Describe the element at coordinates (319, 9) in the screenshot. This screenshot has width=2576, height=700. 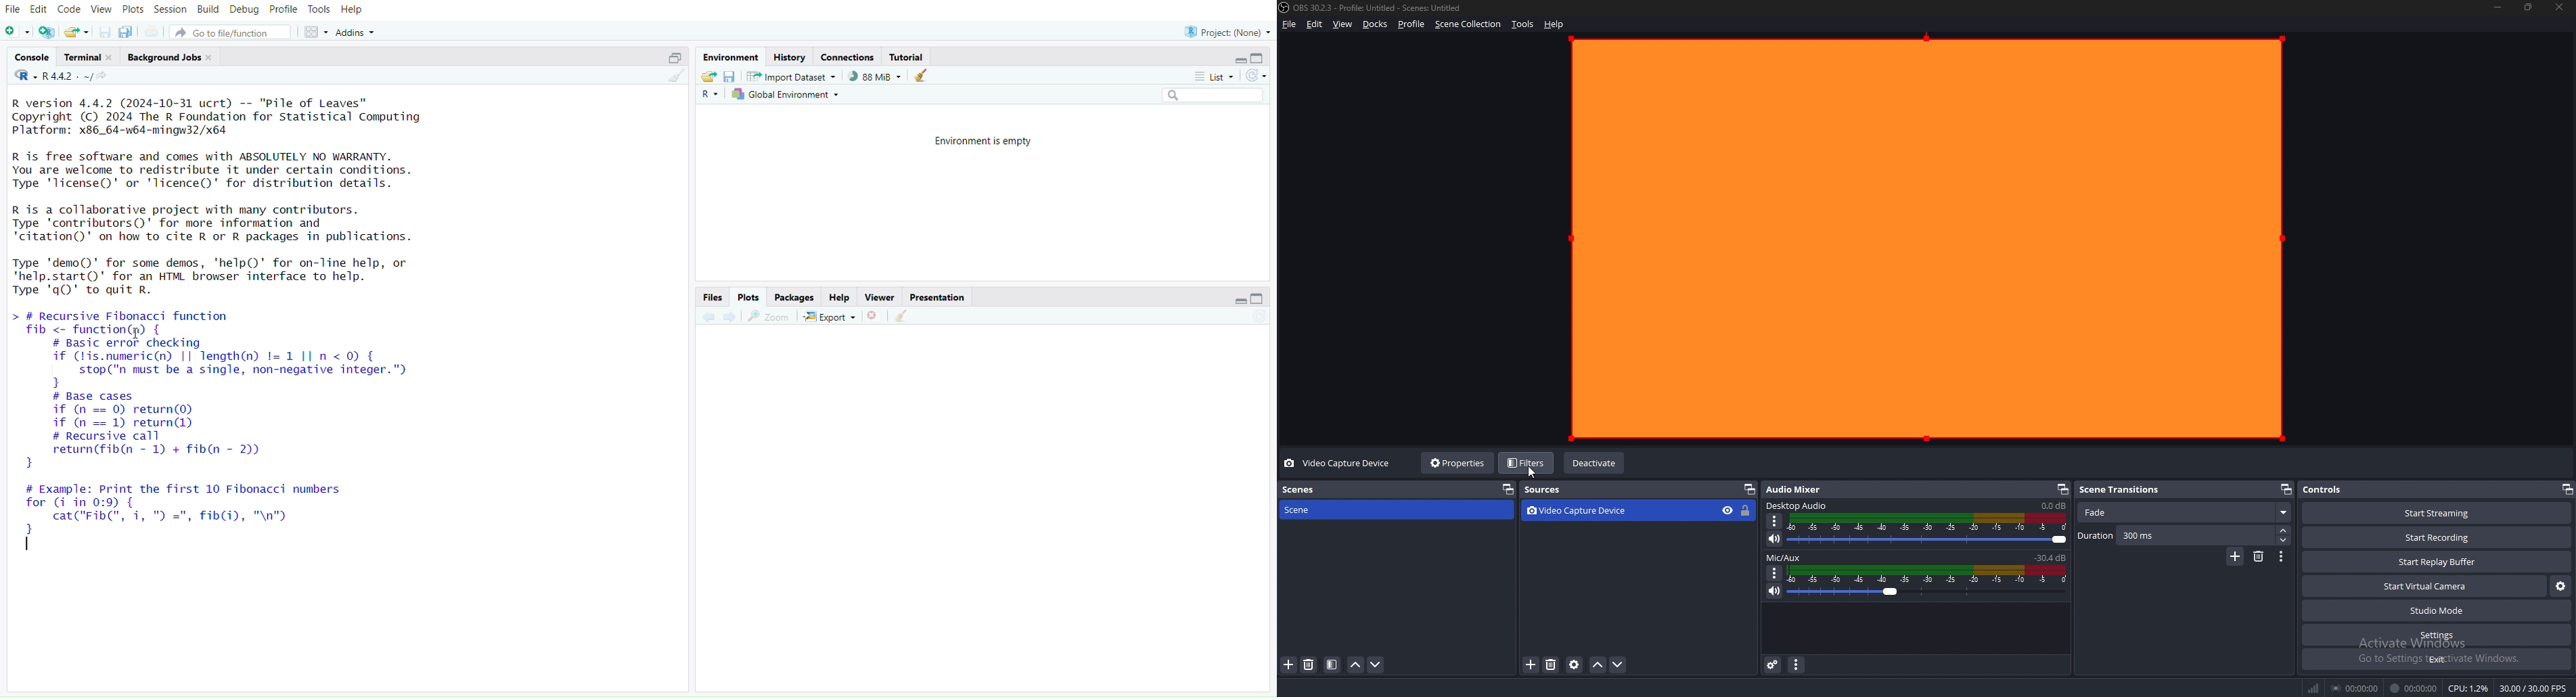
I see `tools` at that location.